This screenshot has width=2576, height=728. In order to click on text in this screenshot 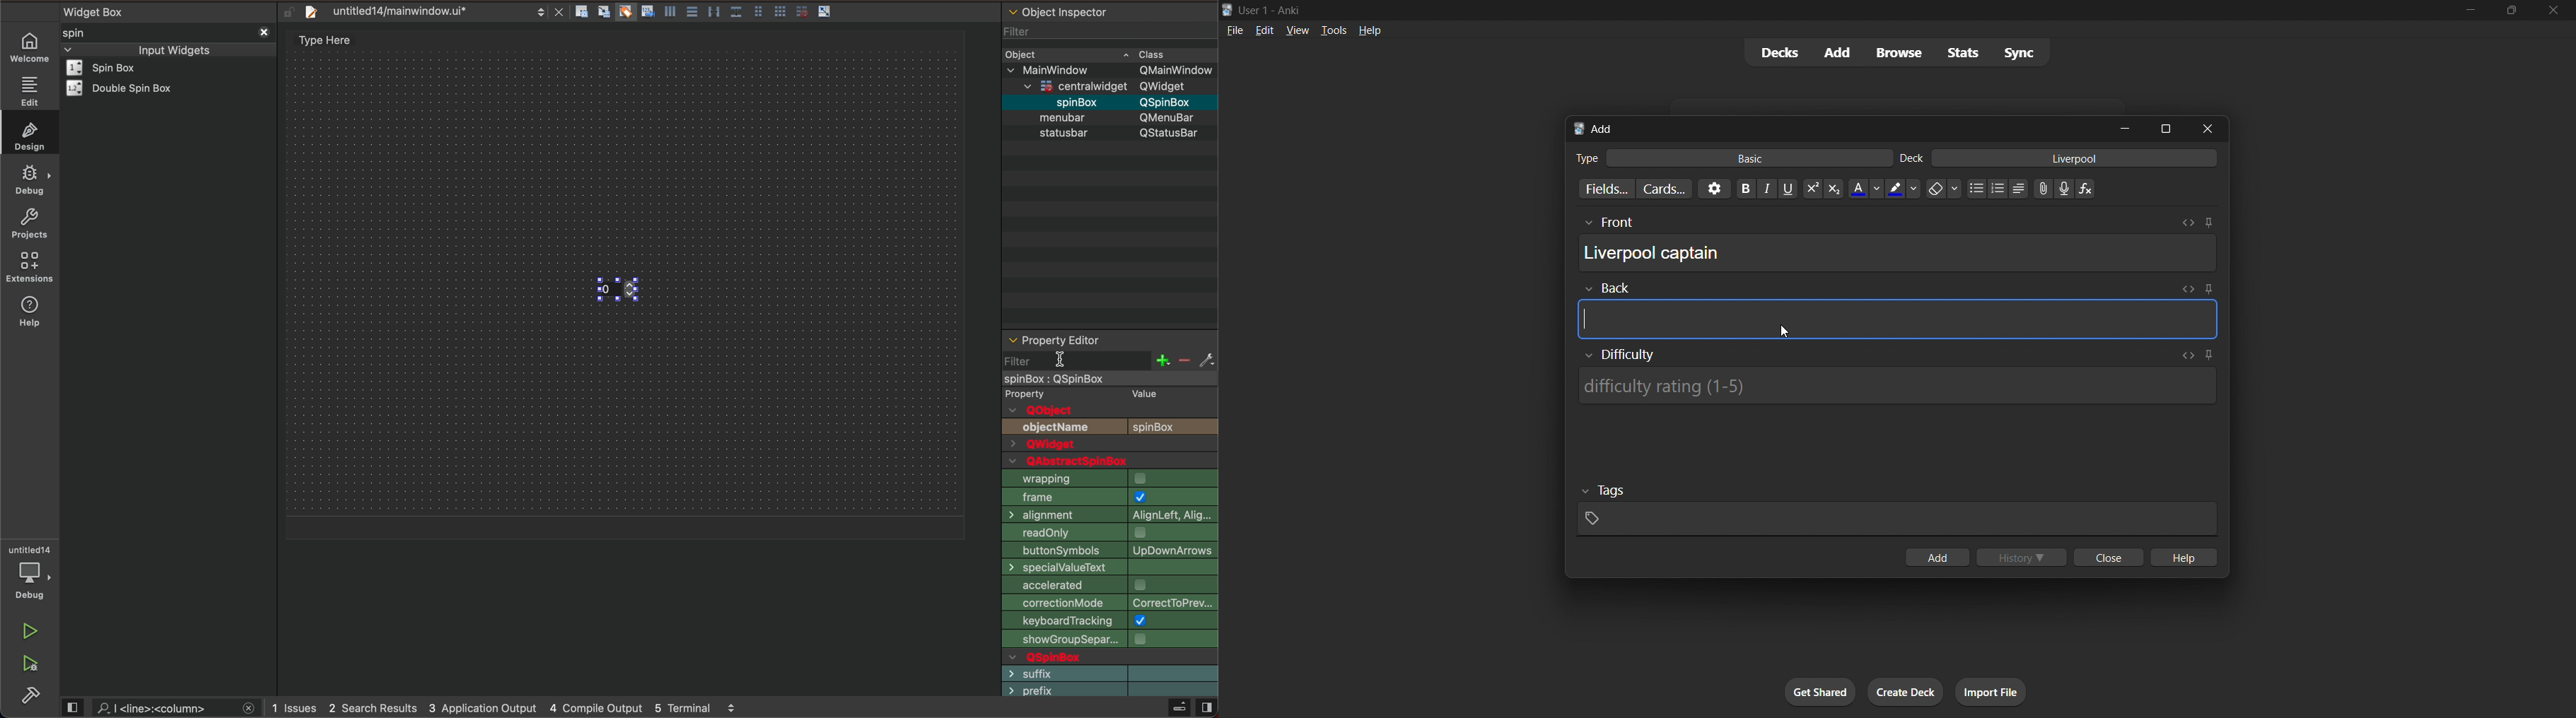, I will do `click(1141, 393)`.